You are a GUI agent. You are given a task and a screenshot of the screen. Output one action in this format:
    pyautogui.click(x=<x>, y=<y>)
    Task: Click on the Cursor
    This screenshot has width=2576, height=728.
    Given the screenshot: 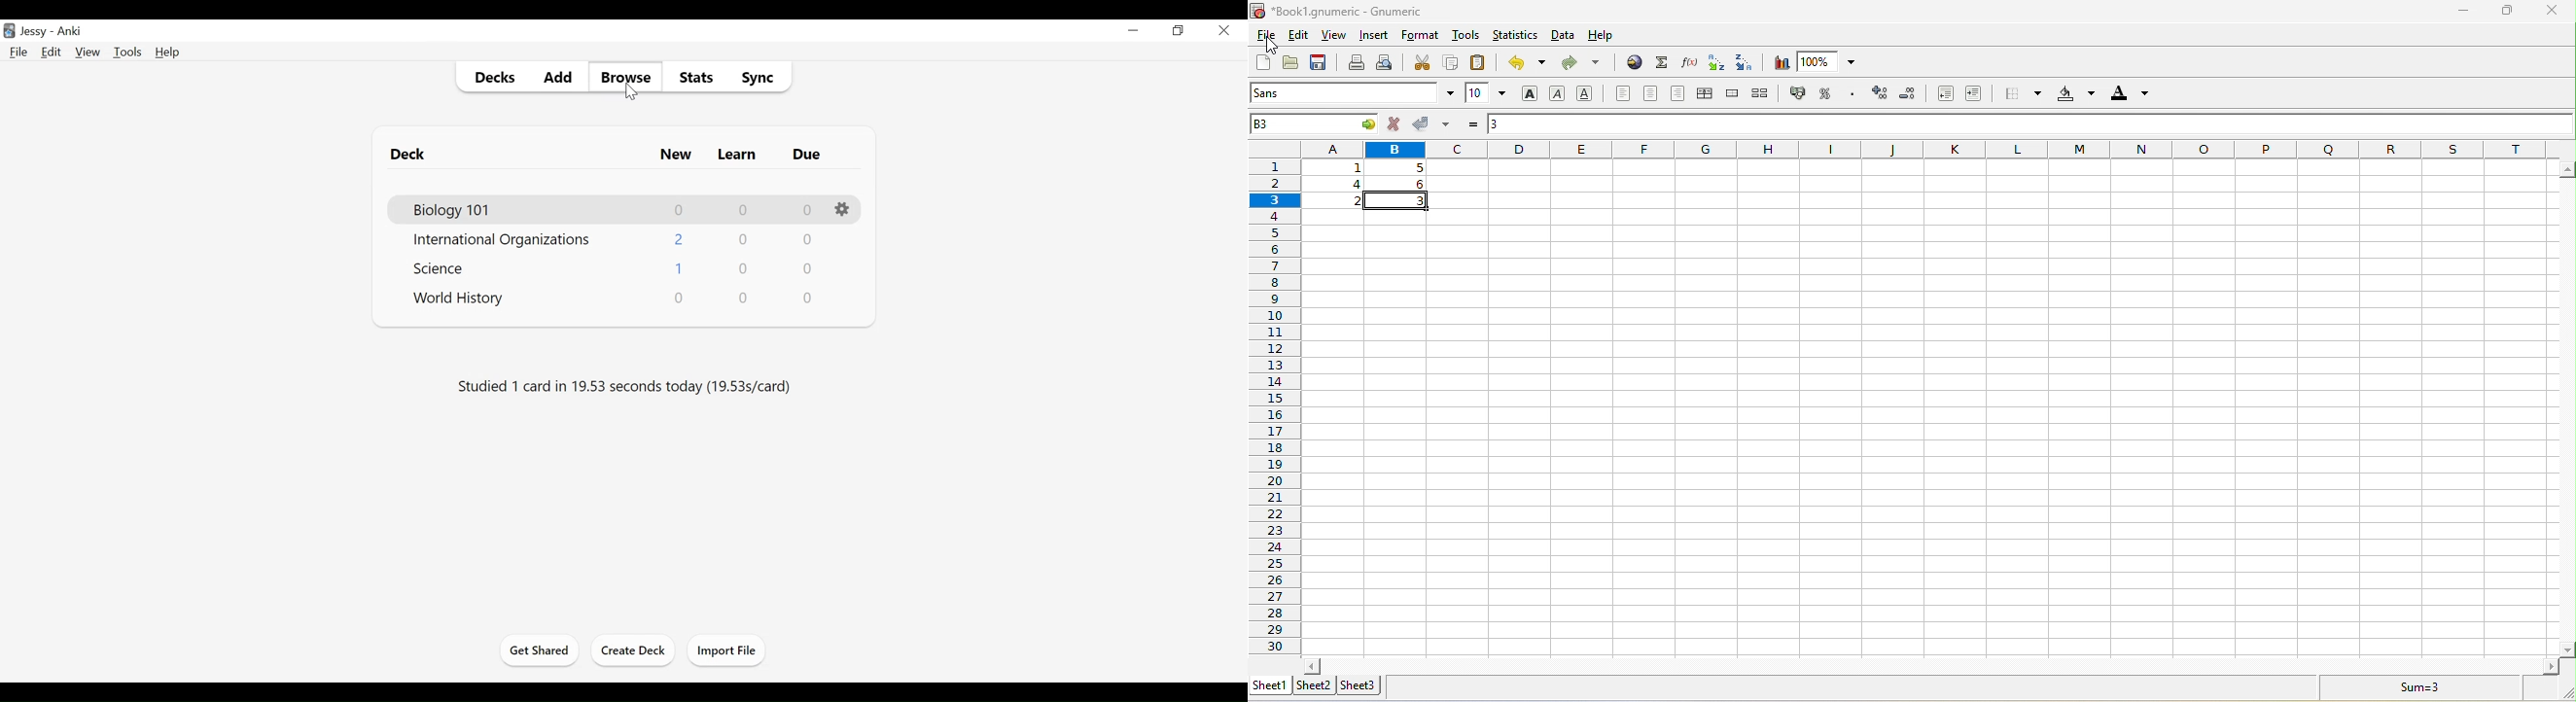 What is the action you would take?
    pyautogui.click(x=631, y=92)
    